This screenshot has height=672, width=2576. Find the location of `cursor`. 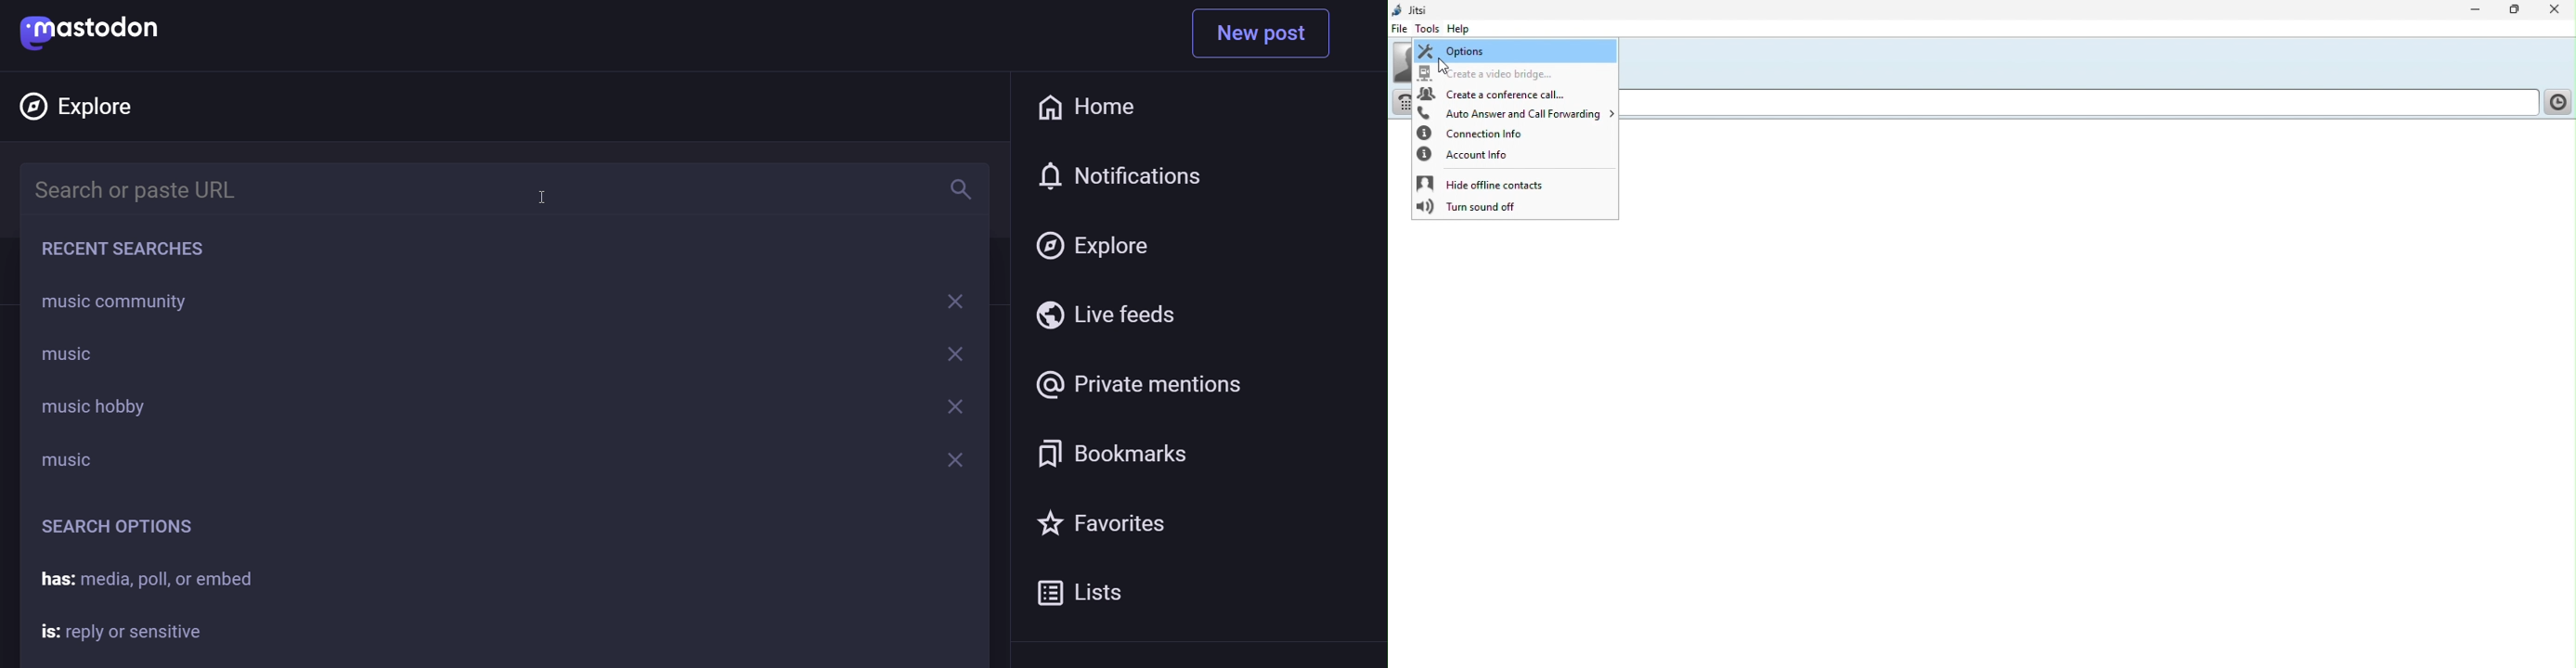

cursor is located at coordinates (541, 199).